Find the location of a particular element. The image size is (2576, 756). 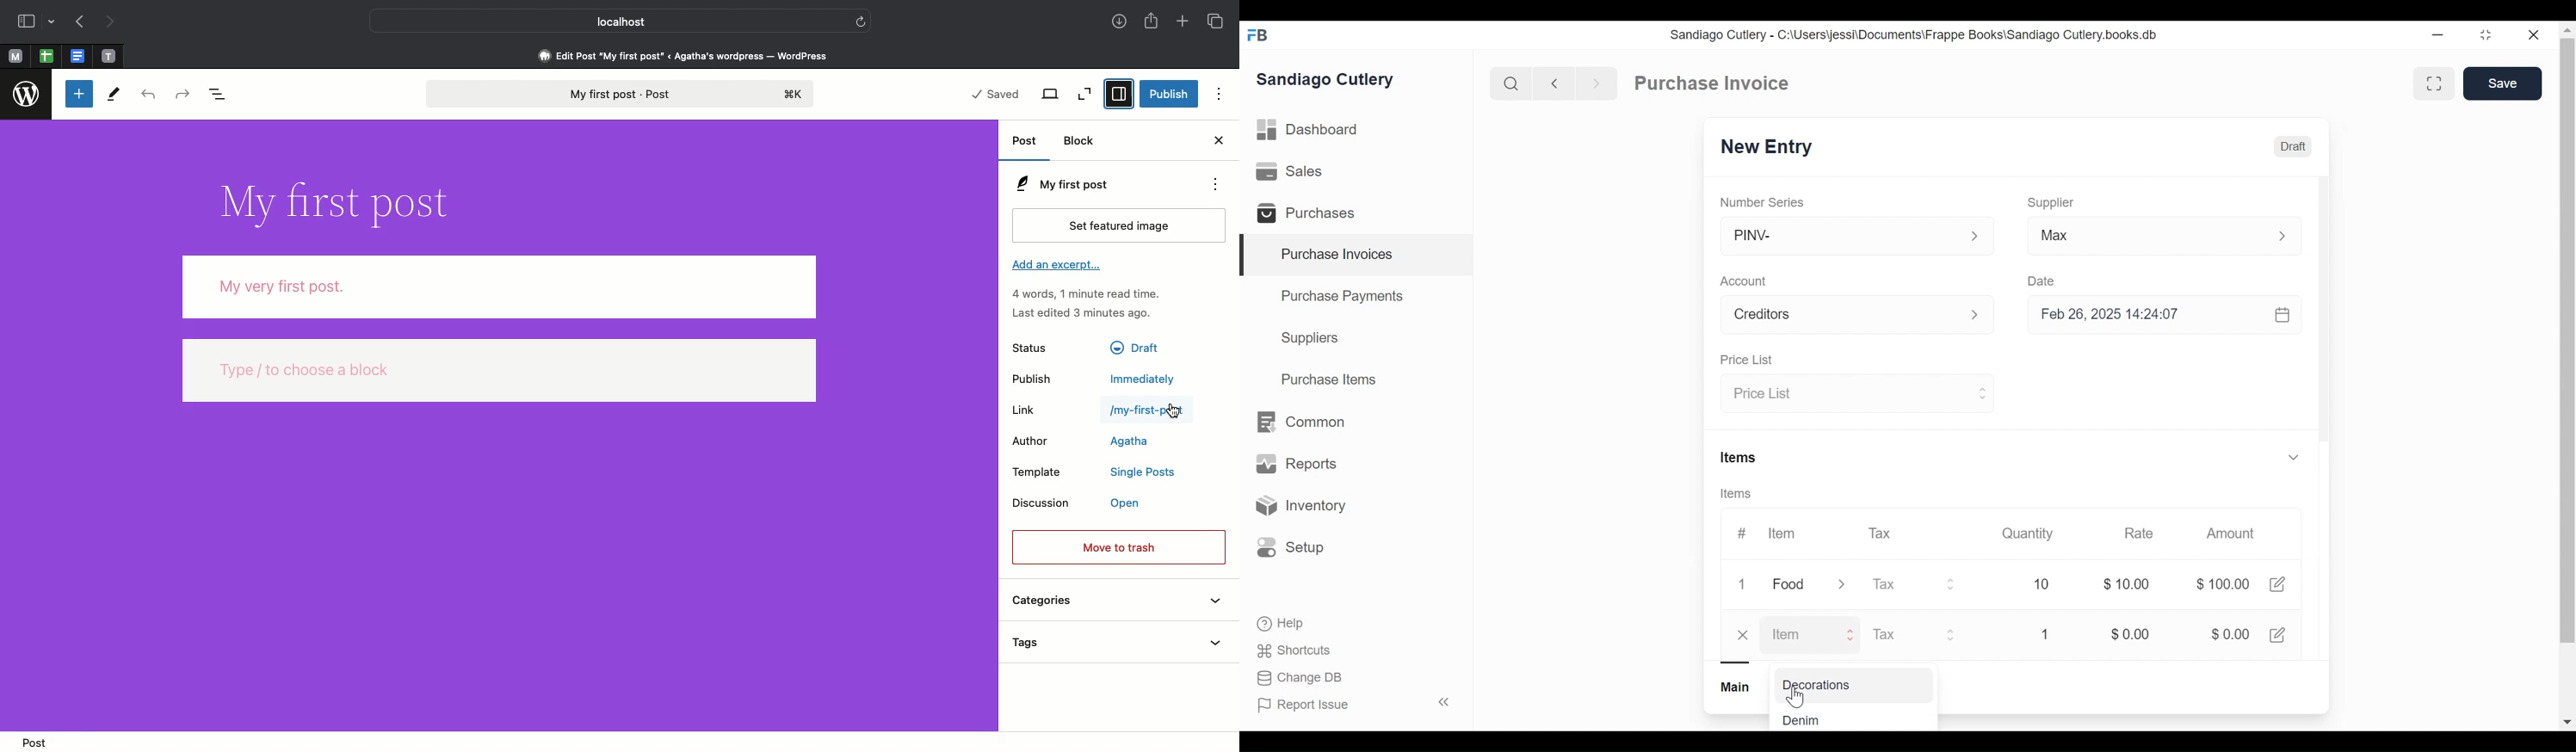

Toggle between form and full view is located at coordinates (2435, 84).